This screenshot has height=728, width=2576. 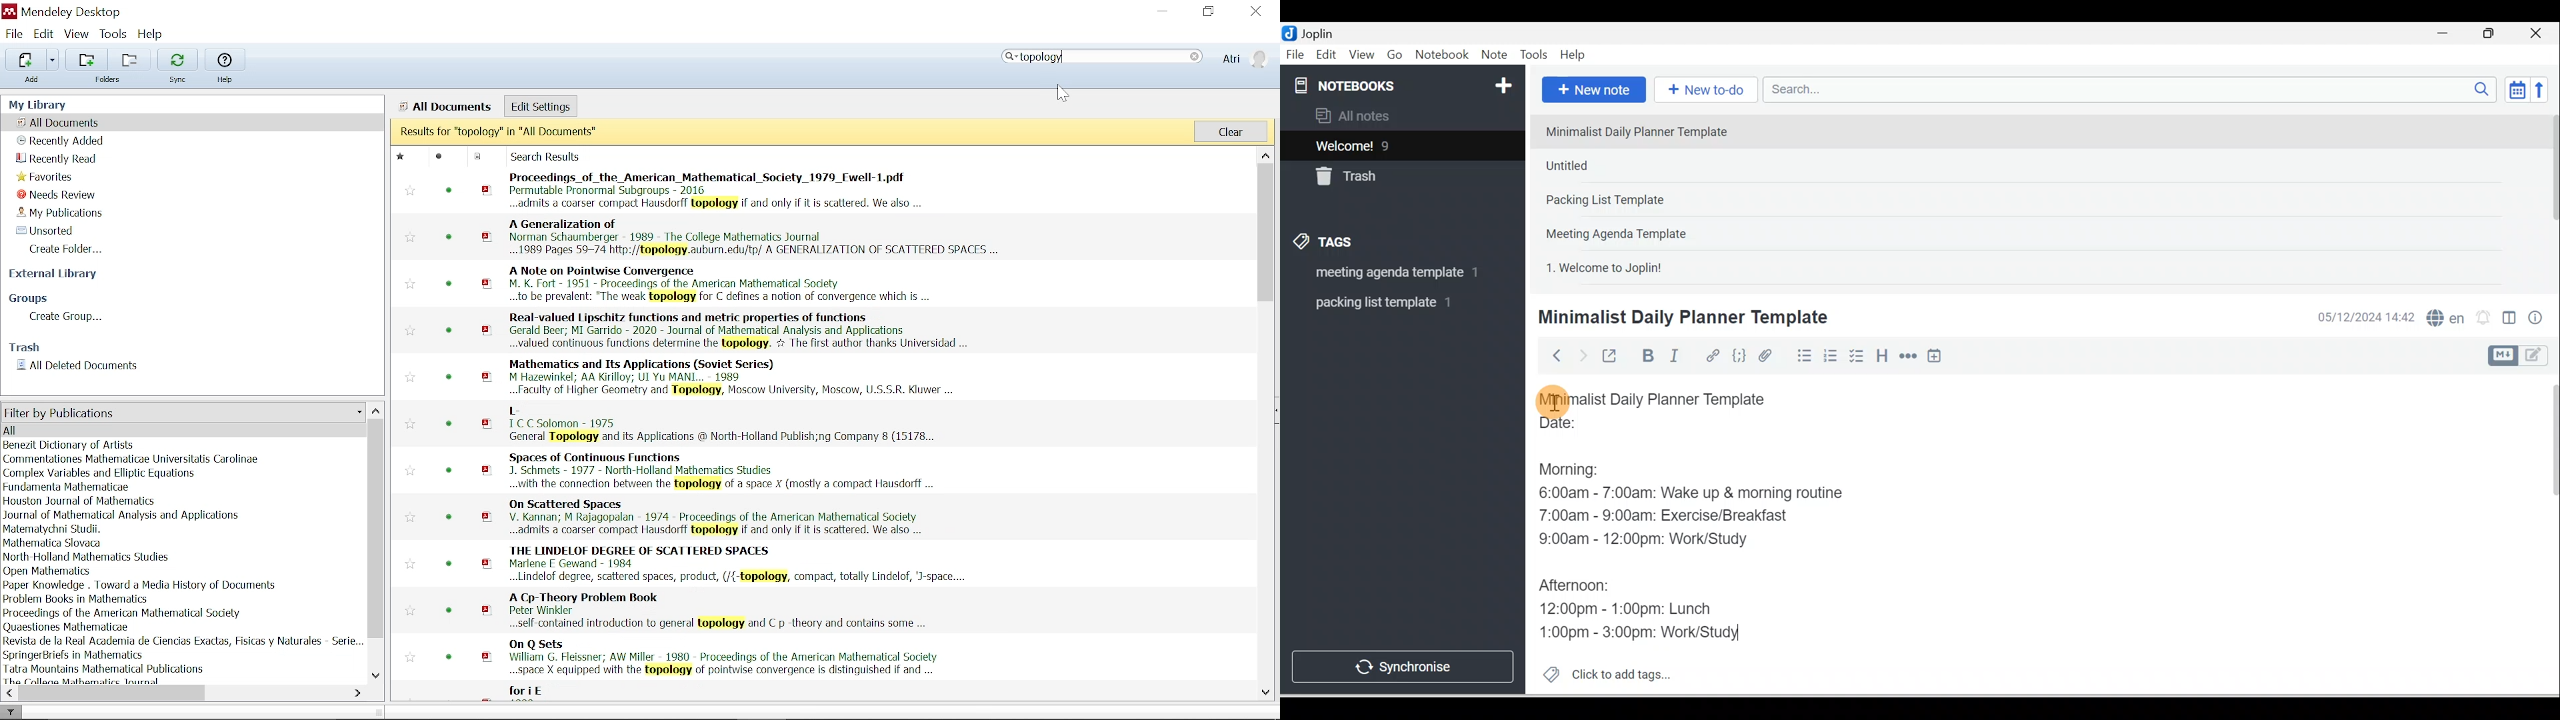 What do you see at coordinates (722, 424) in the screenshot?
I see `citation` at bounding box center [722, 424].